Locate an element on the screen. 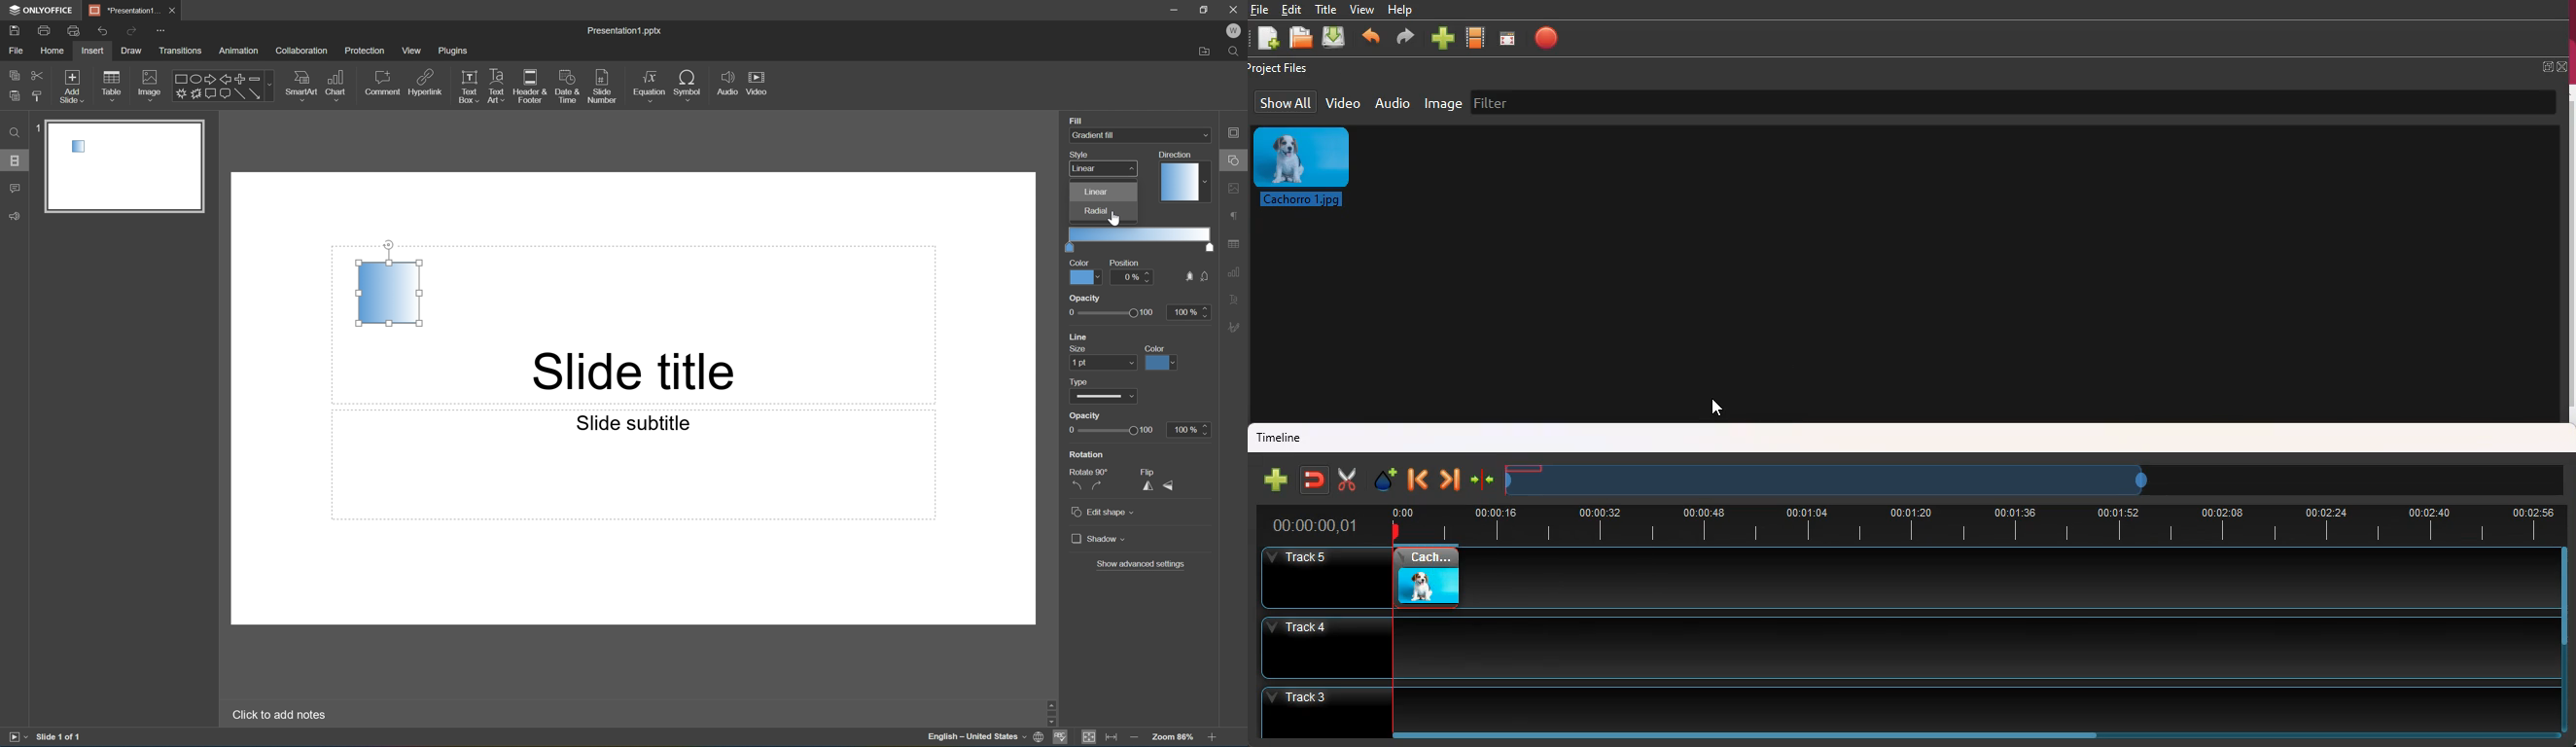  Feedback & Support is located at coordinates (16, 216).